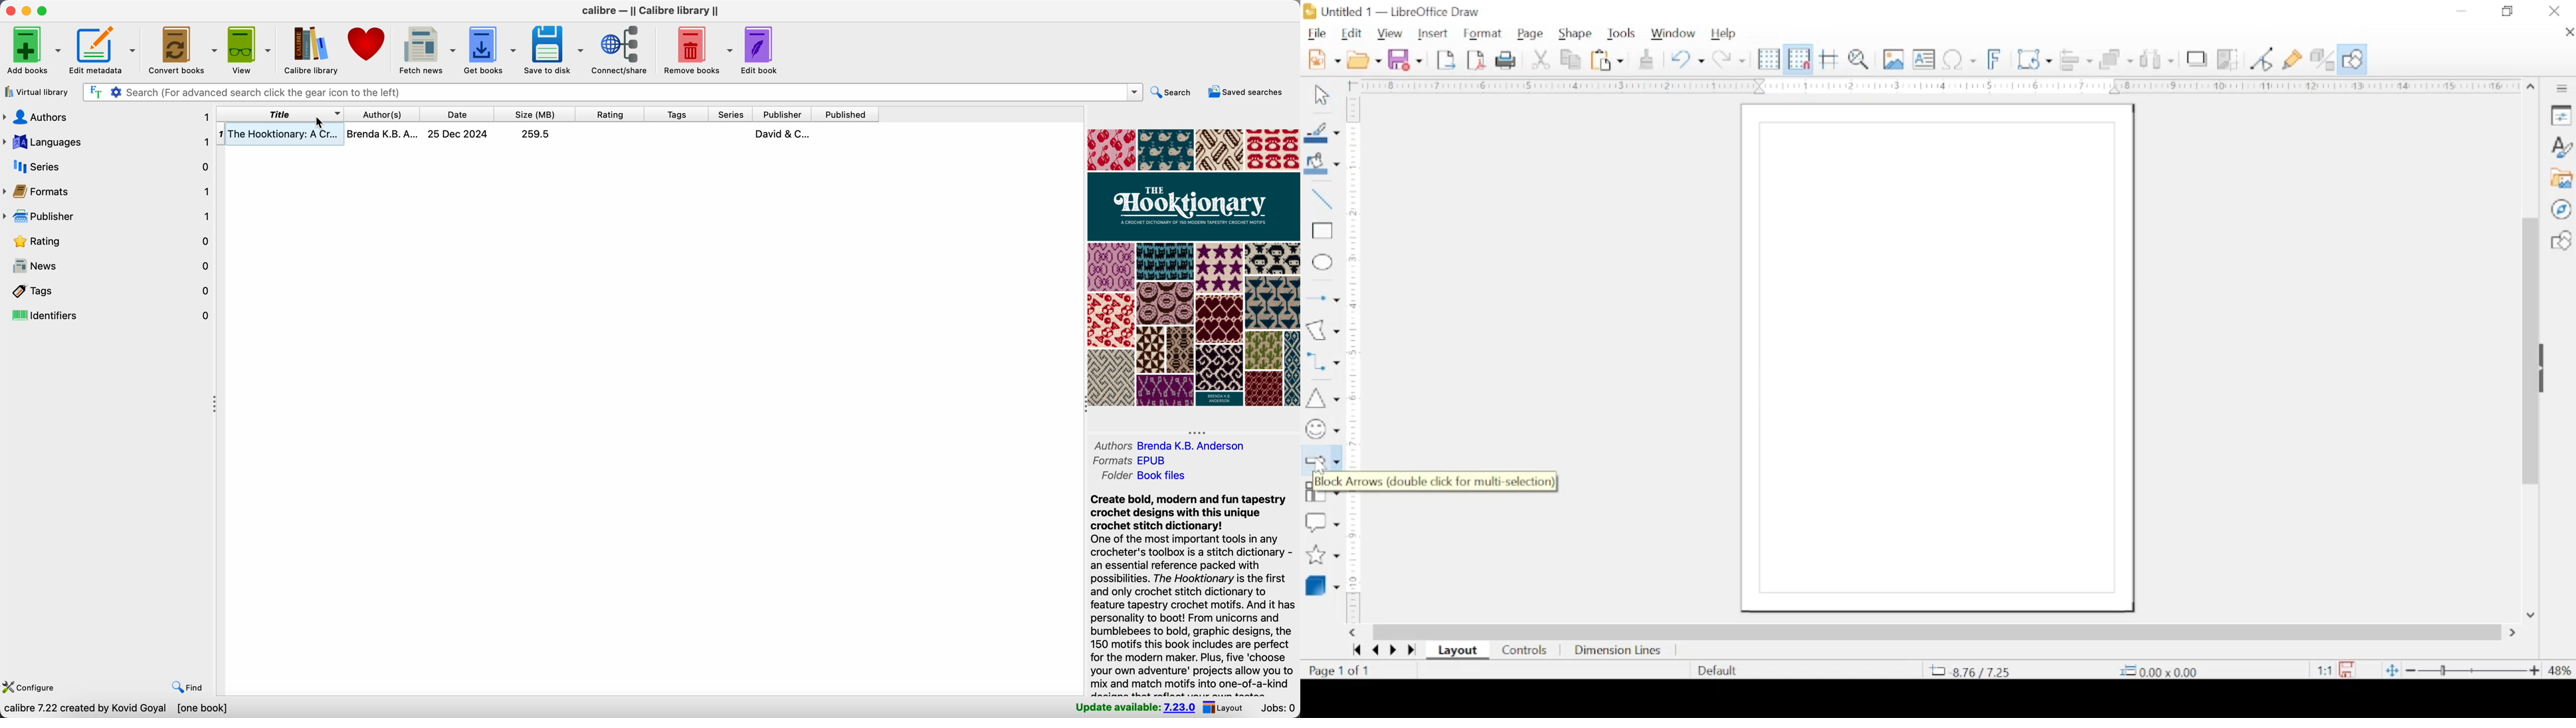  Describe the element at coordinates (1623, 33) in the screenshot. I see `tools` at that location.